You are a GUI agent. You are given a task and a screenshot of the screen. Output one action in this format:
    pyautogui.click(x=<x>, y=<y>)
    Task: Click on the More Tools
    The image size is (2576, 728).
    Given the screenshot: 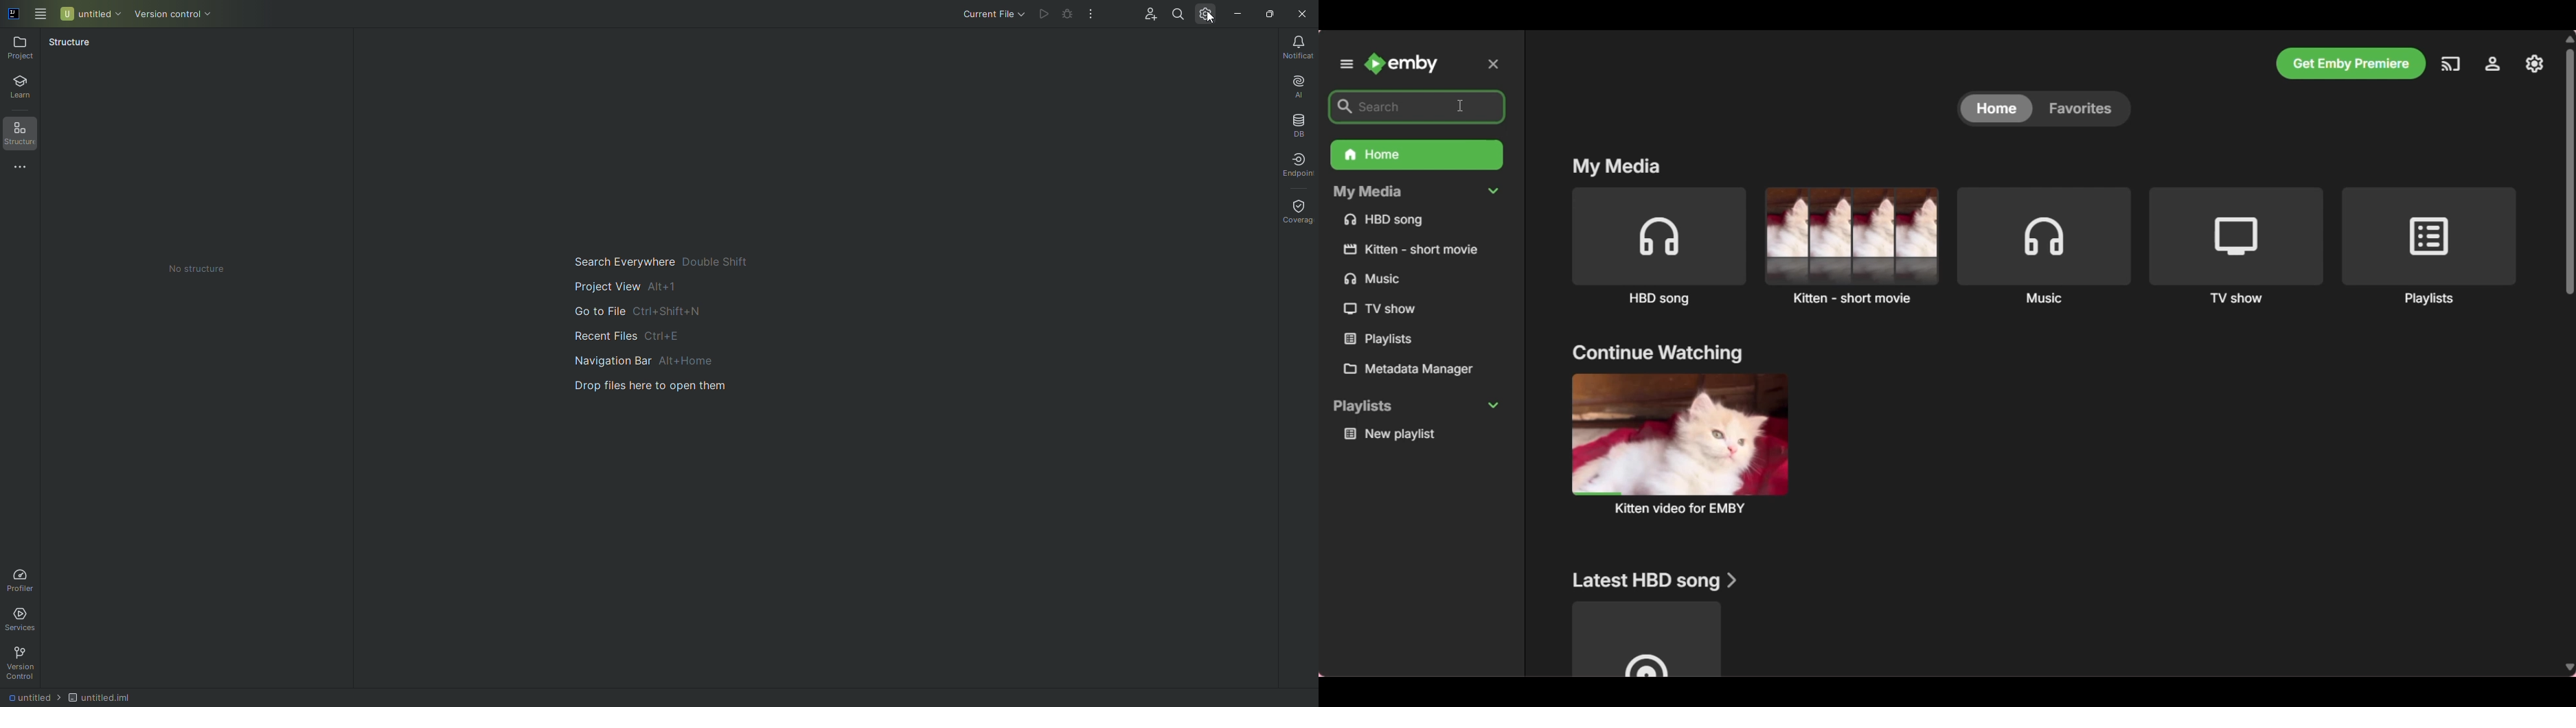 What is the action you would take?
    pyautogui.click(x=23, y=170)
    